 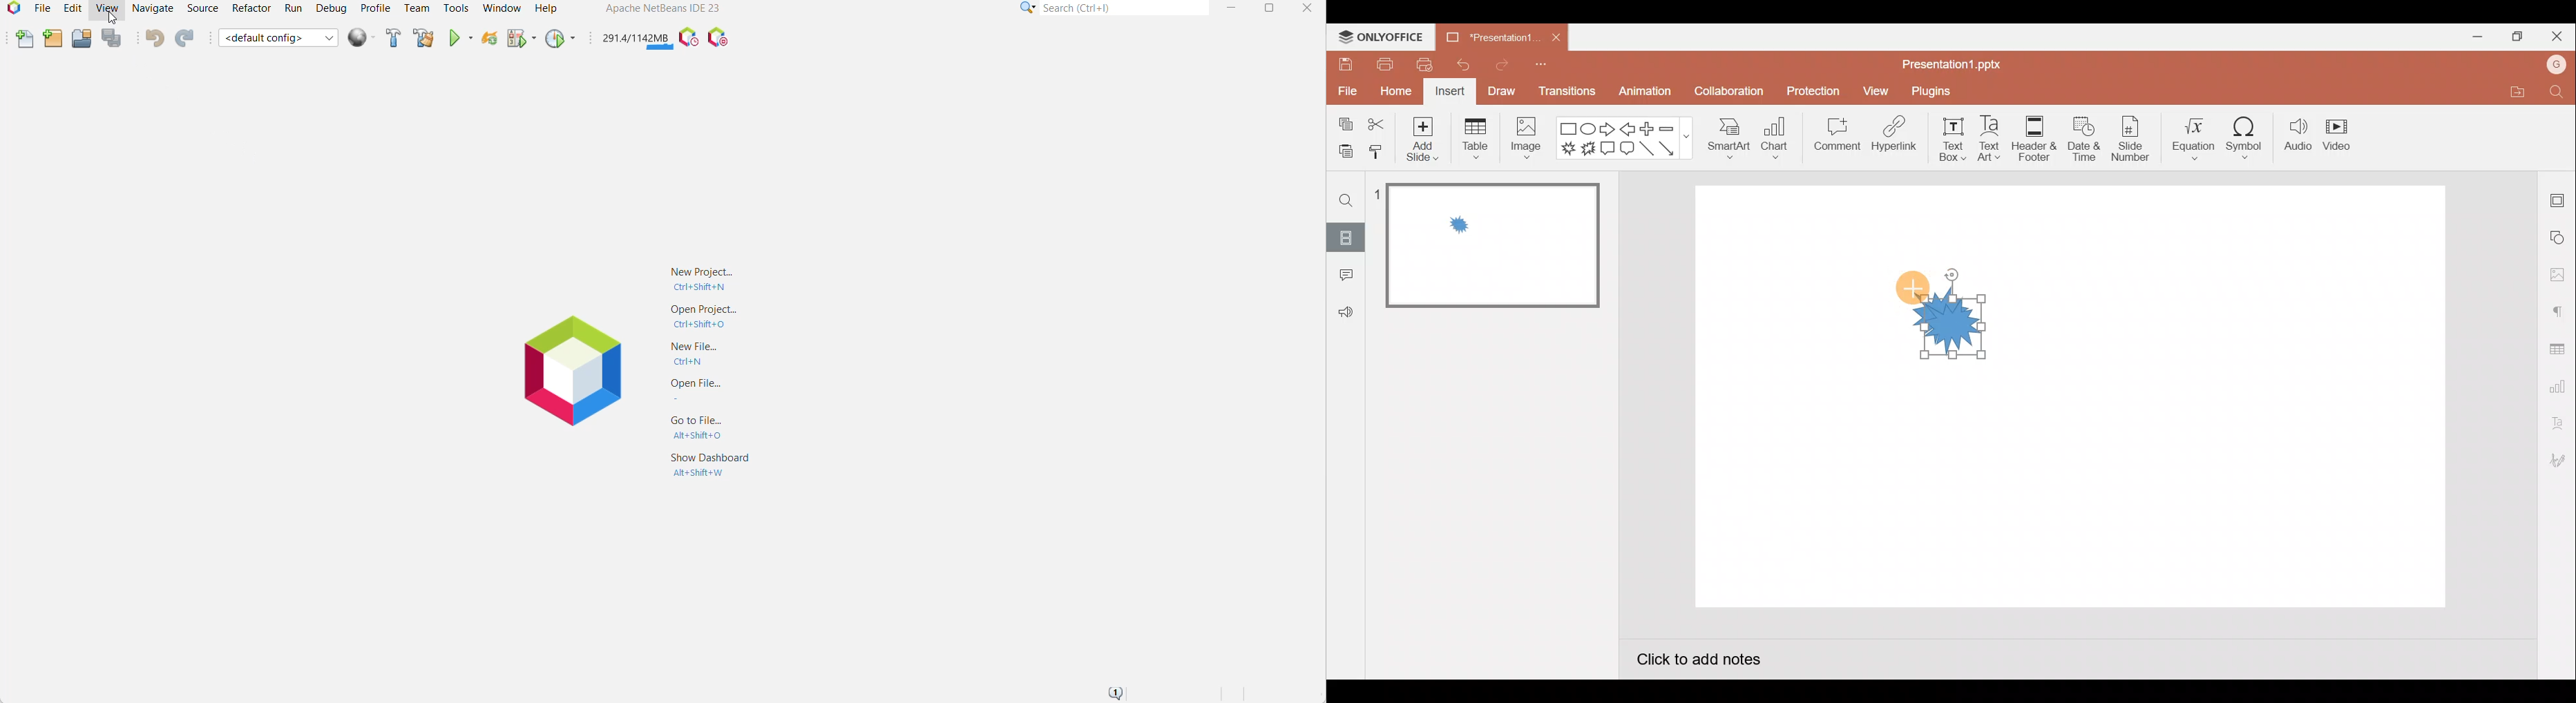 What do you see at coordinates (1345, 153) in the screenshot?
I see `Paste` at bounding box center [1345, 153].